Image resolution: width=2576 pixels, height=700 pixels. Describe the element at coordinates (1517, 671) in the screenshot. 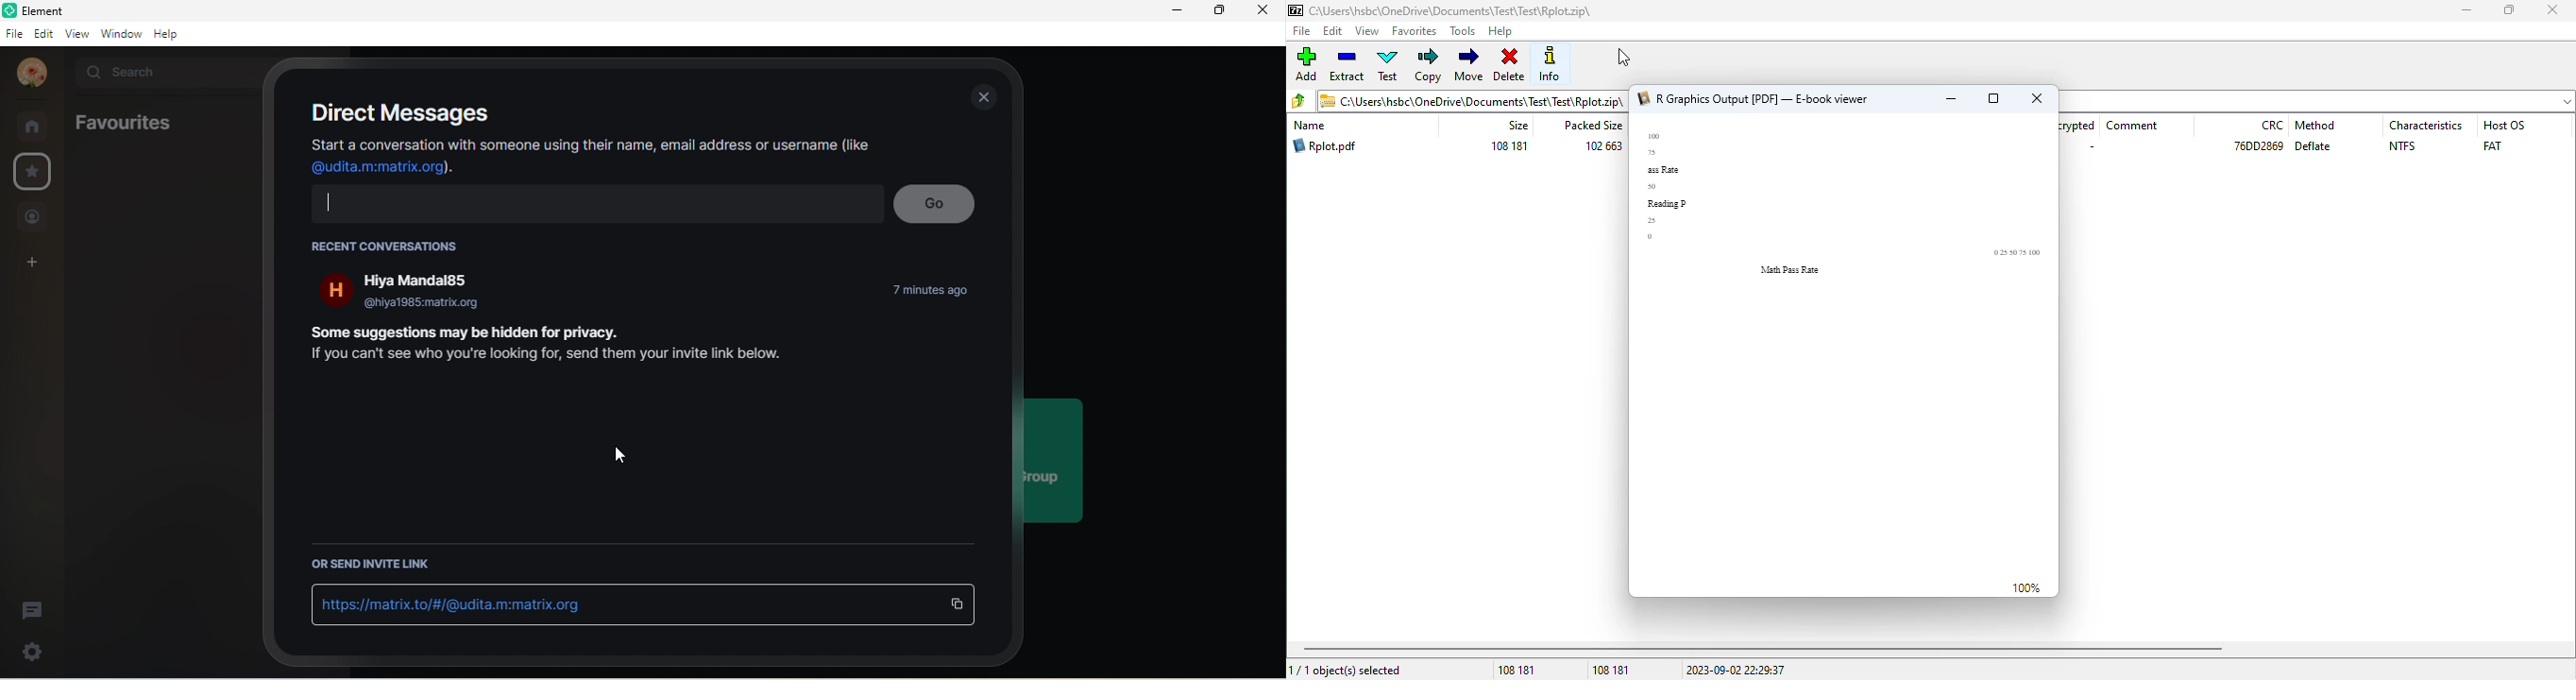

I see `108 181` at that location.